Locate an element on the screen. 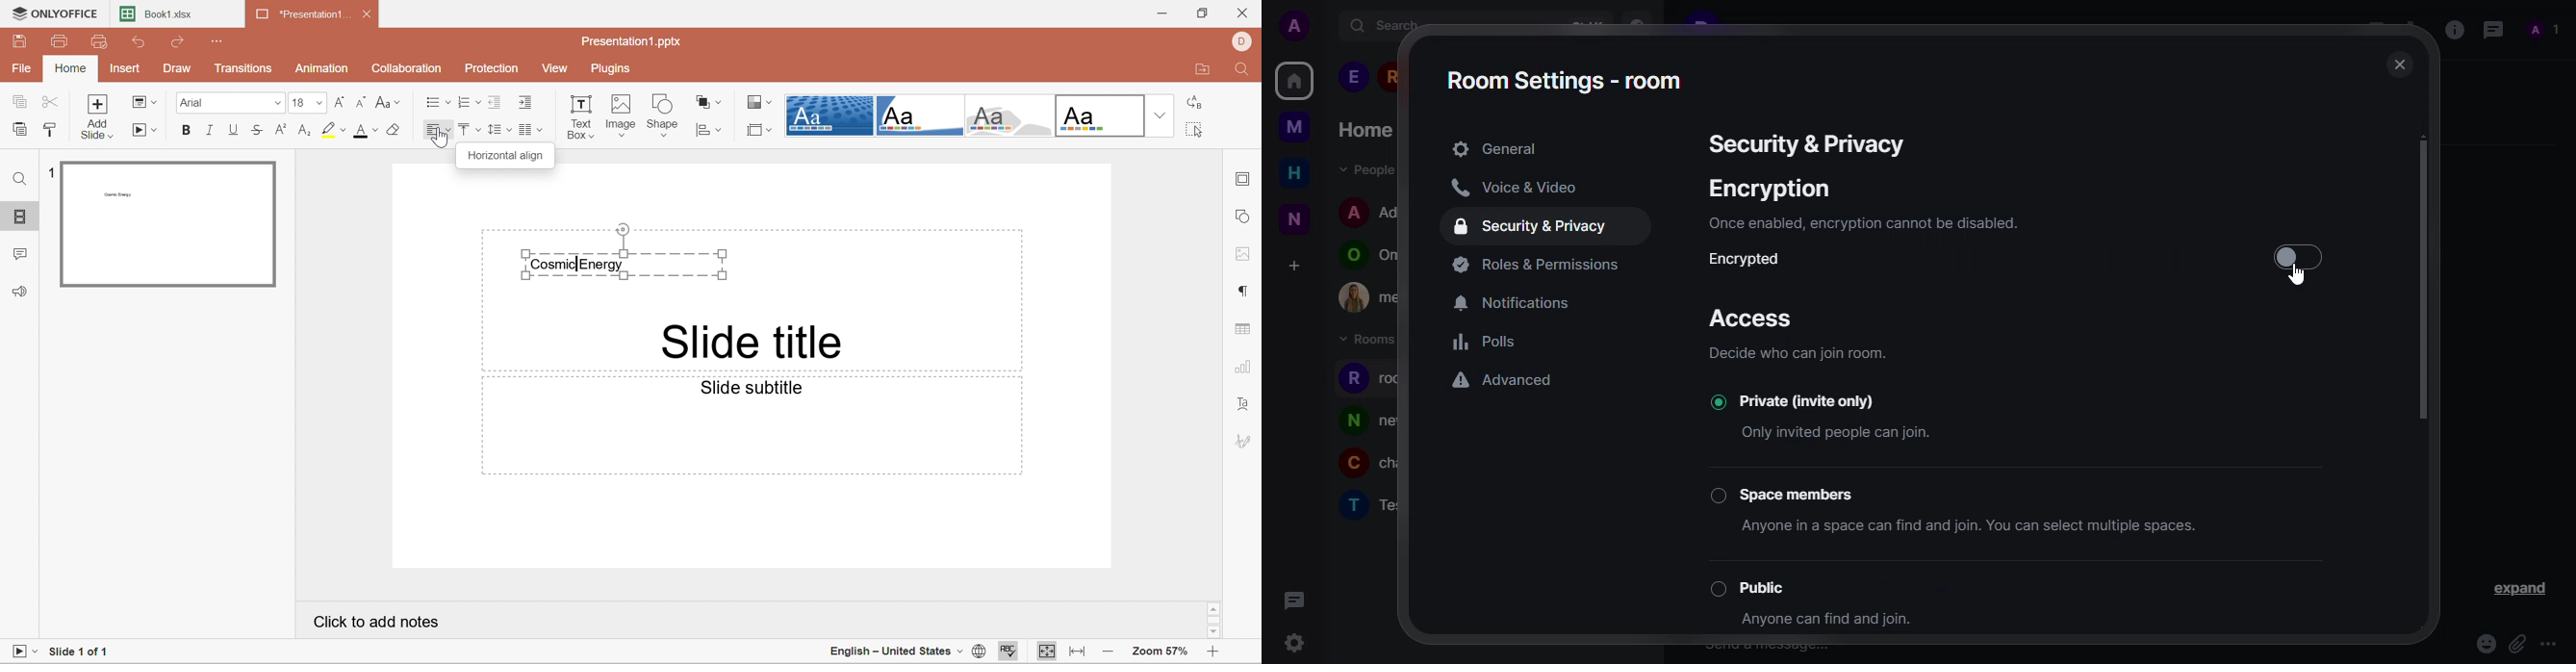  Save is located at coordinates (20, 41).